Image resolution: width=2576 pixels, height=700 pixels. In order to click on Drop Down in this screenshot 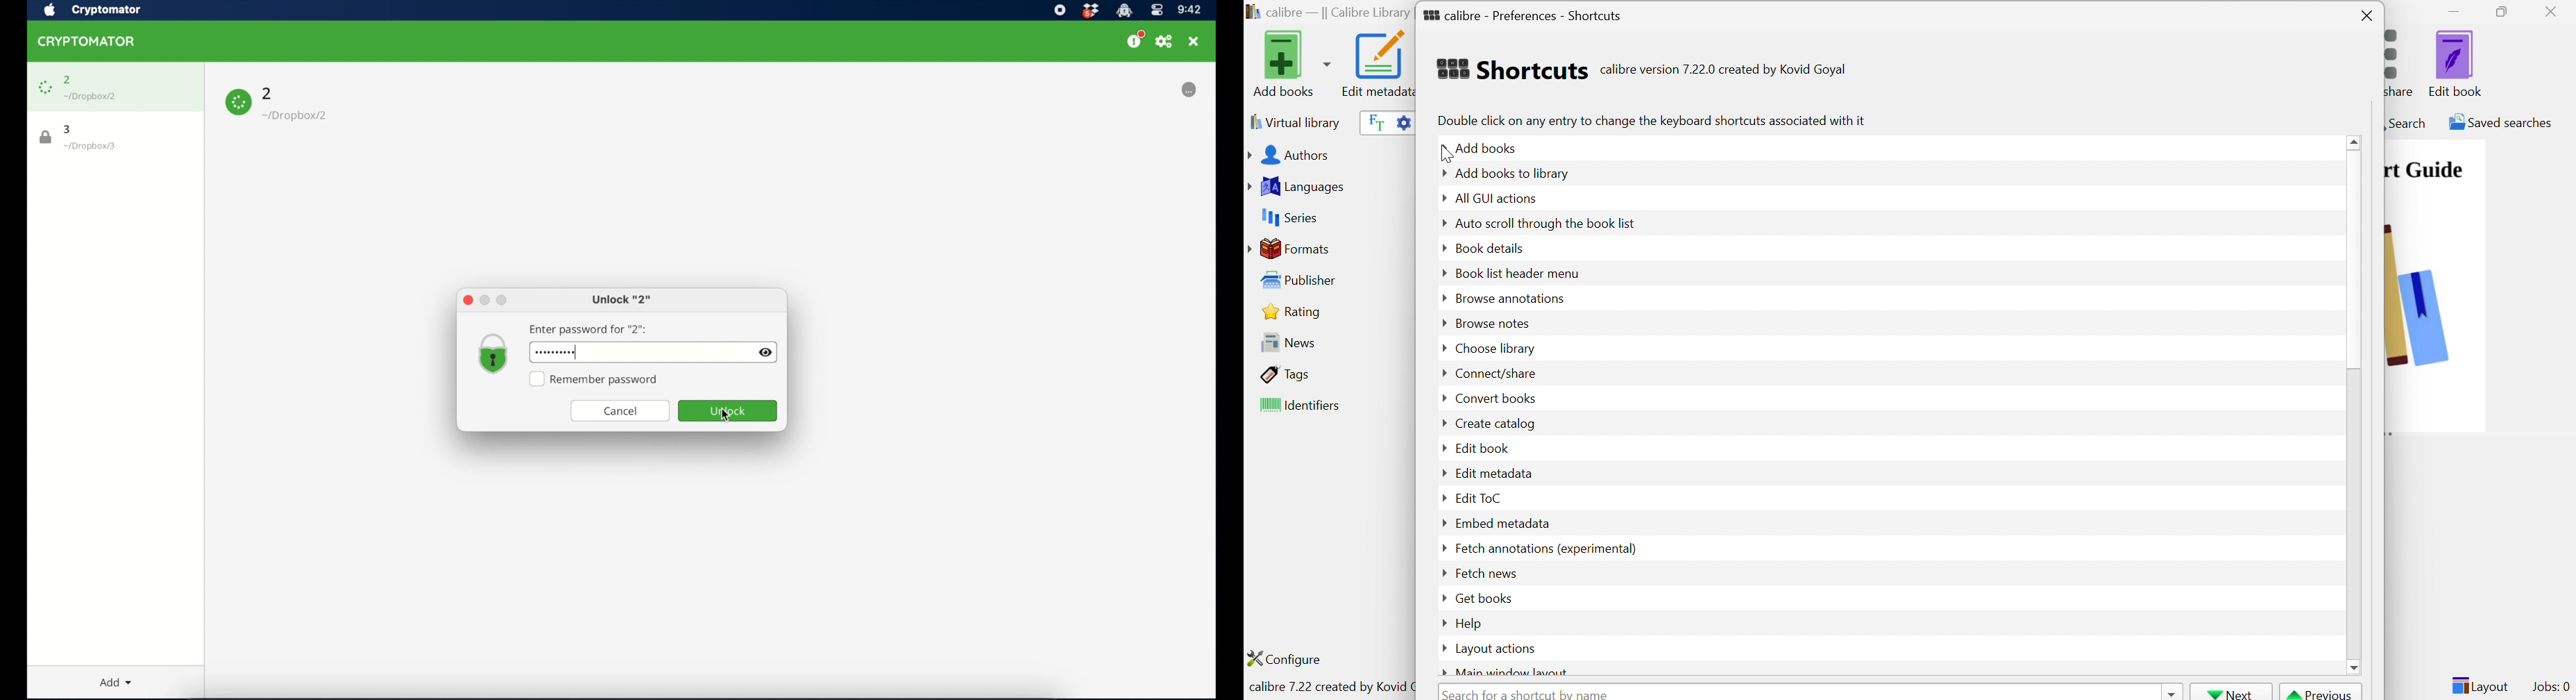, I will do `click(1440, 224)`.